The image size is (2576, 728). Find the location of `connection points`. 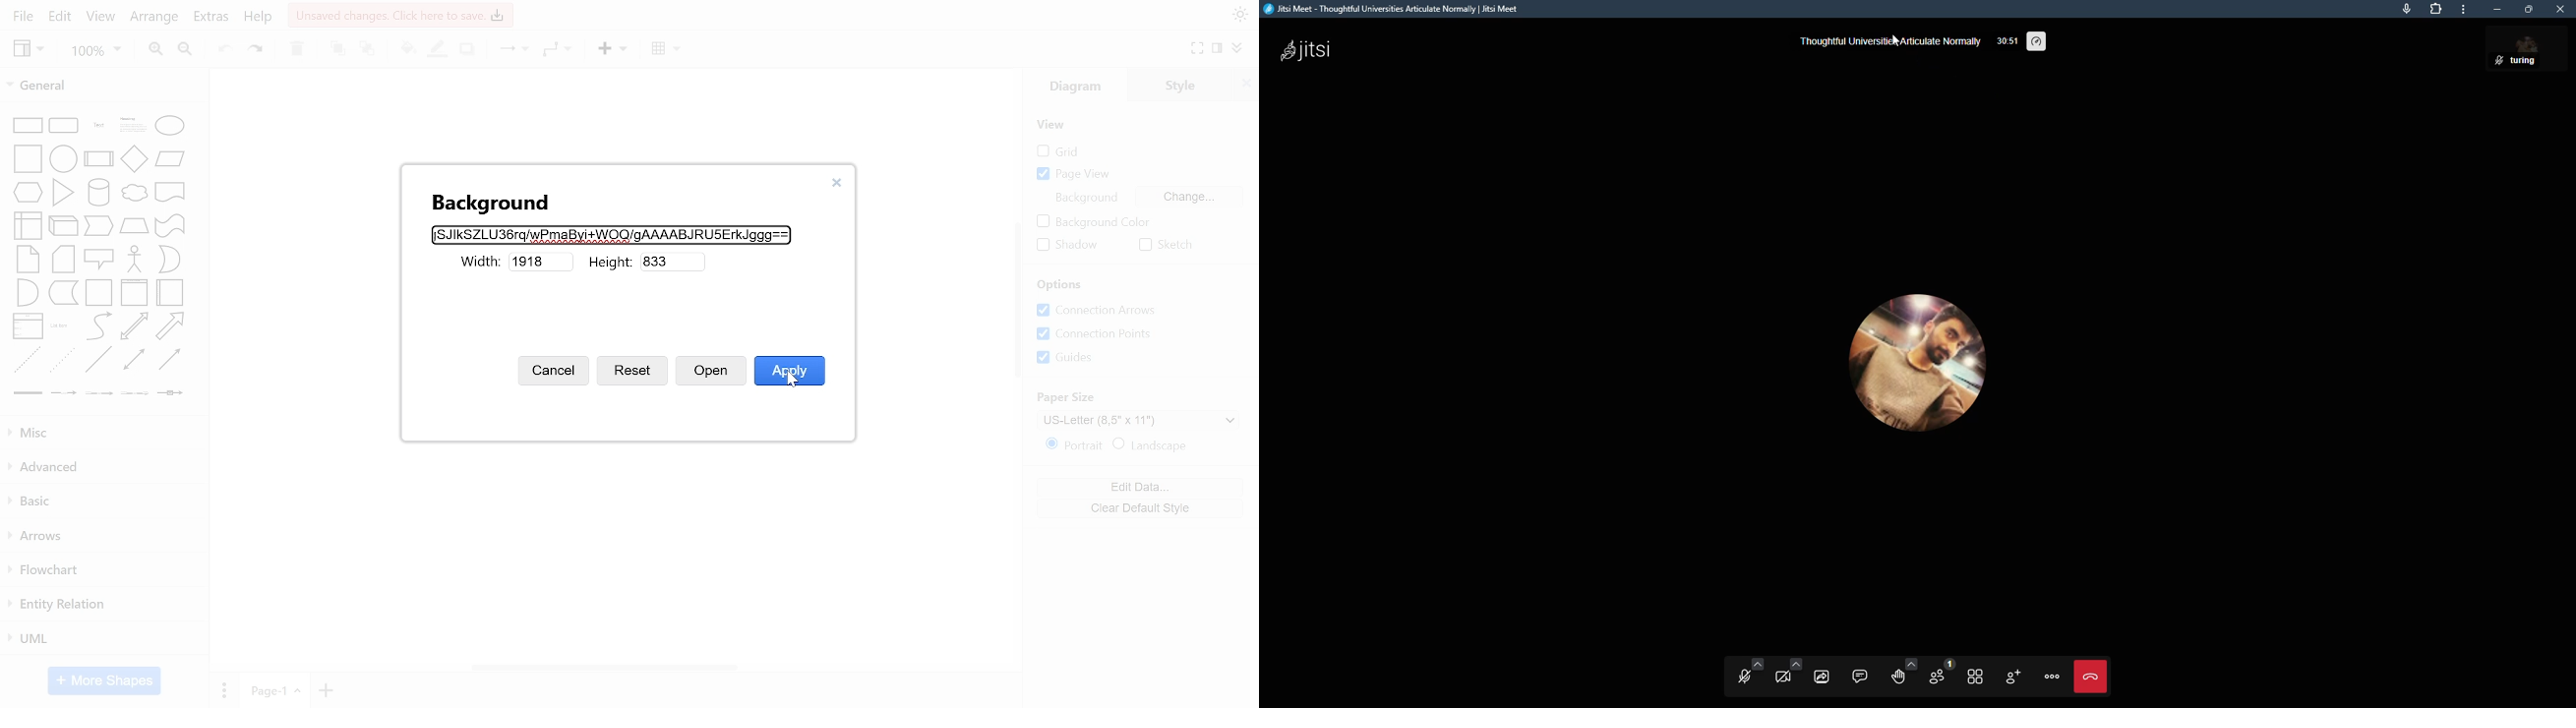

connection points is located at coordinates (1102, 334).